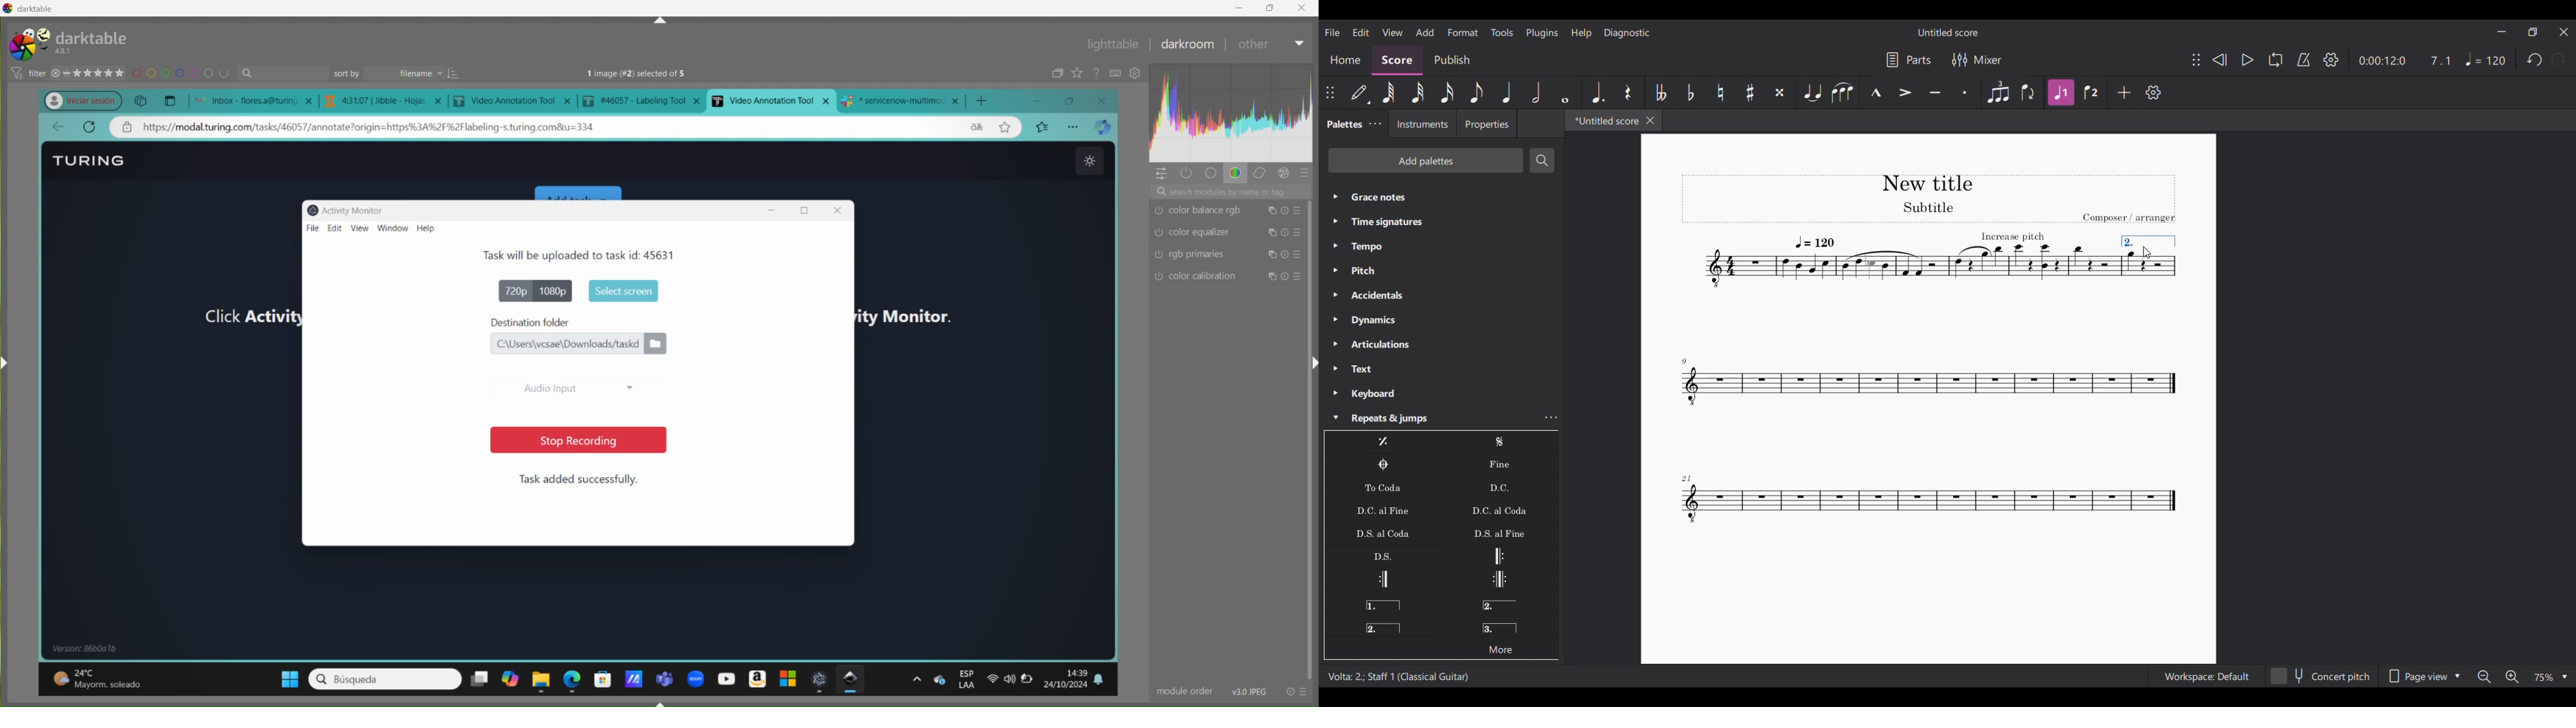 Image resolution: width=2576 pixels, height=728 pixels. I want to click on youtube, so click(724, 678).